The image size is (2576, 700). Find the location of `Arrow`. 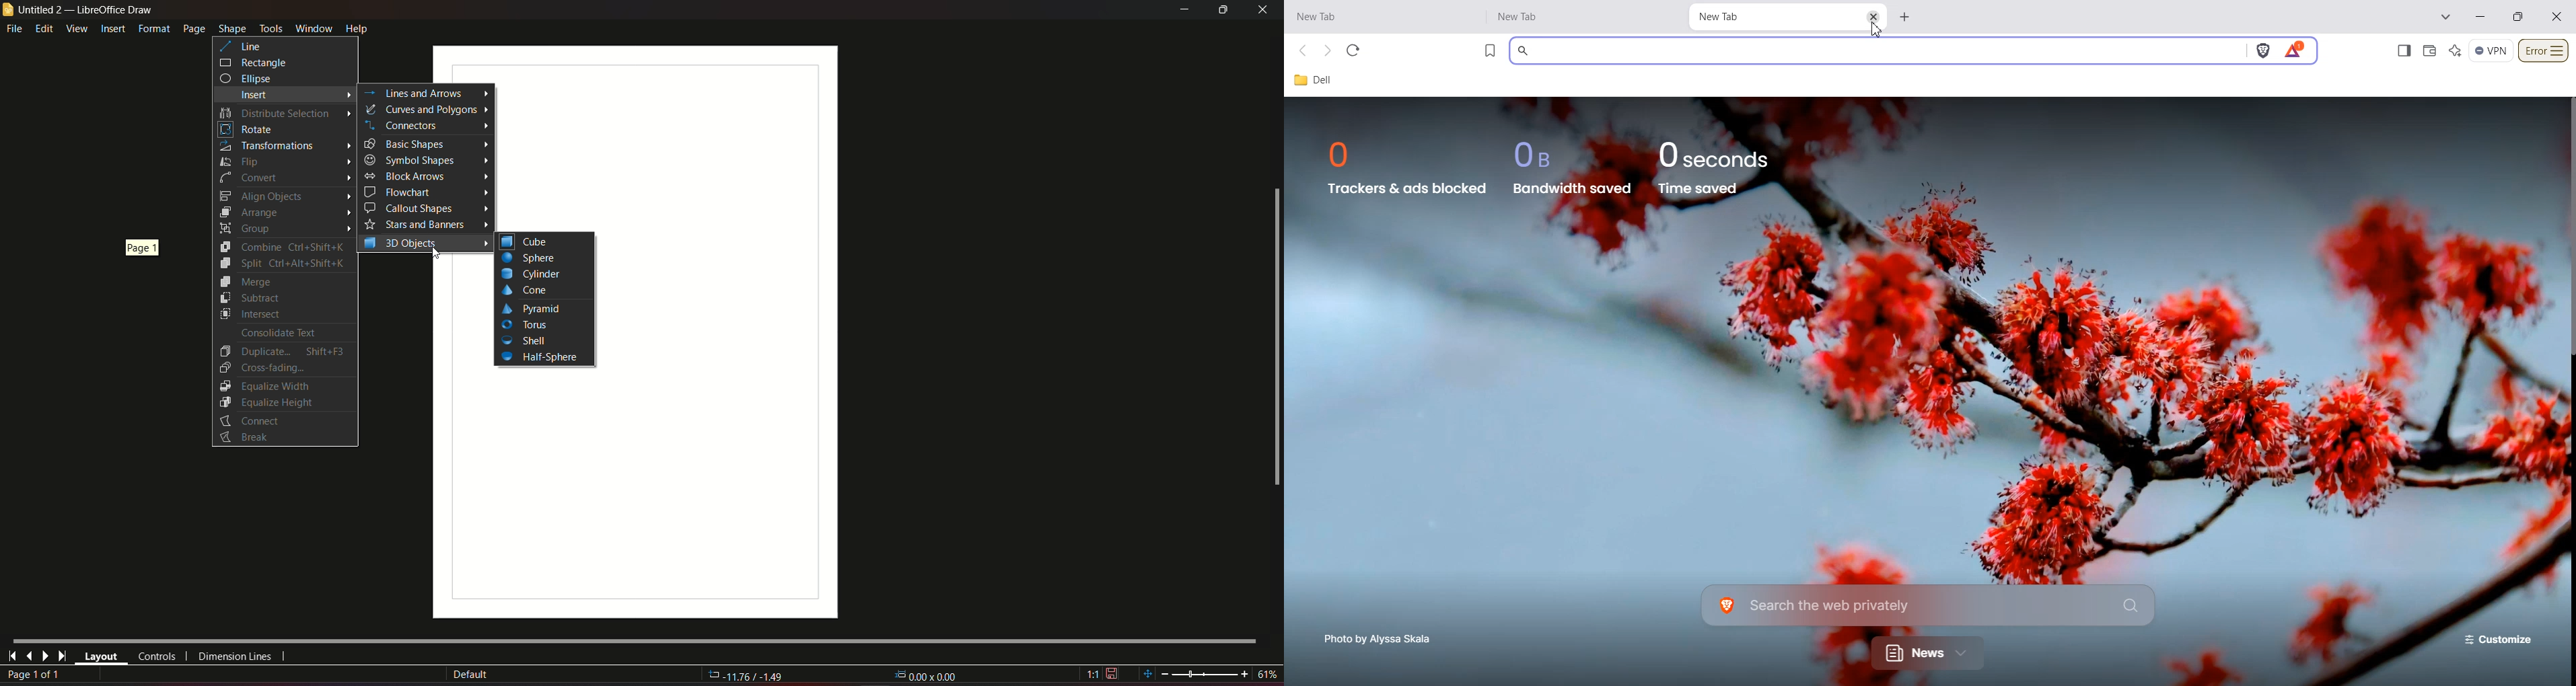

Arrow is located at coordinates (347, 146).